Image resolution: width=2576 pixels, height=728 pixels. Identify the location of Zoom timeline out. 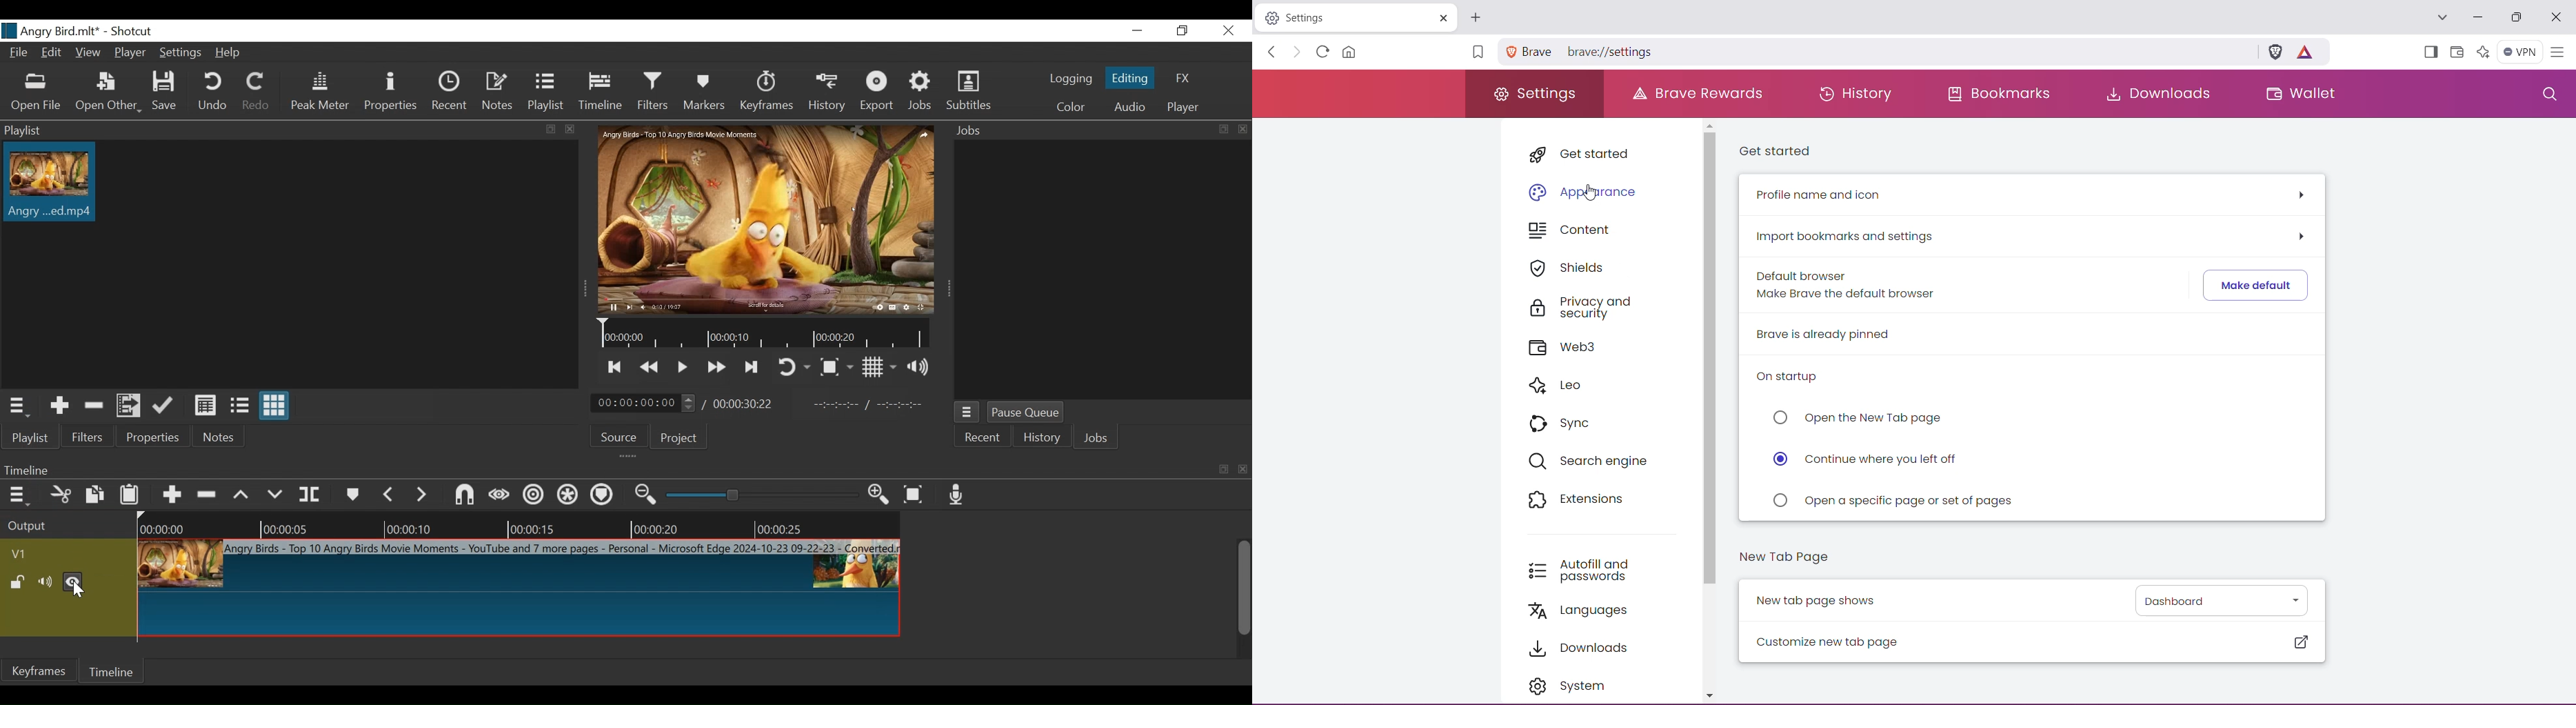
(648, 495).